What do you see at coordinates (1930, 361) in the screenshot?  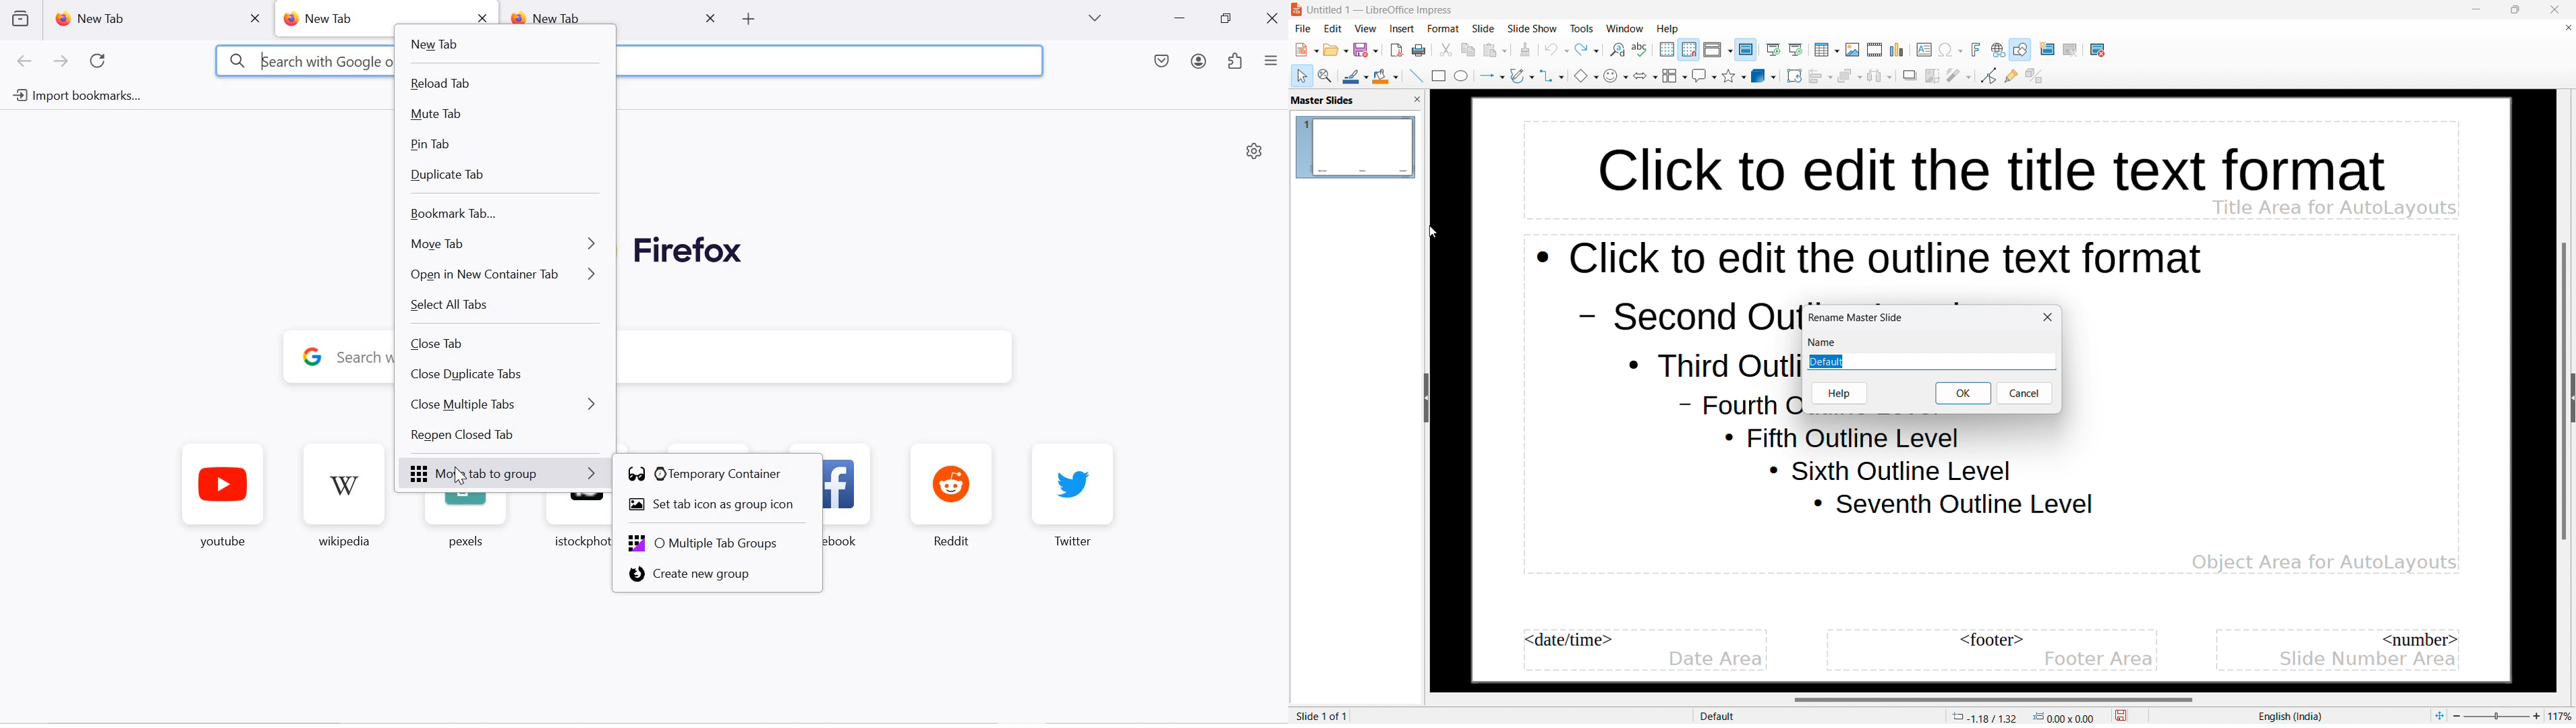 I see `Default` at bounding box center [1930, 361].